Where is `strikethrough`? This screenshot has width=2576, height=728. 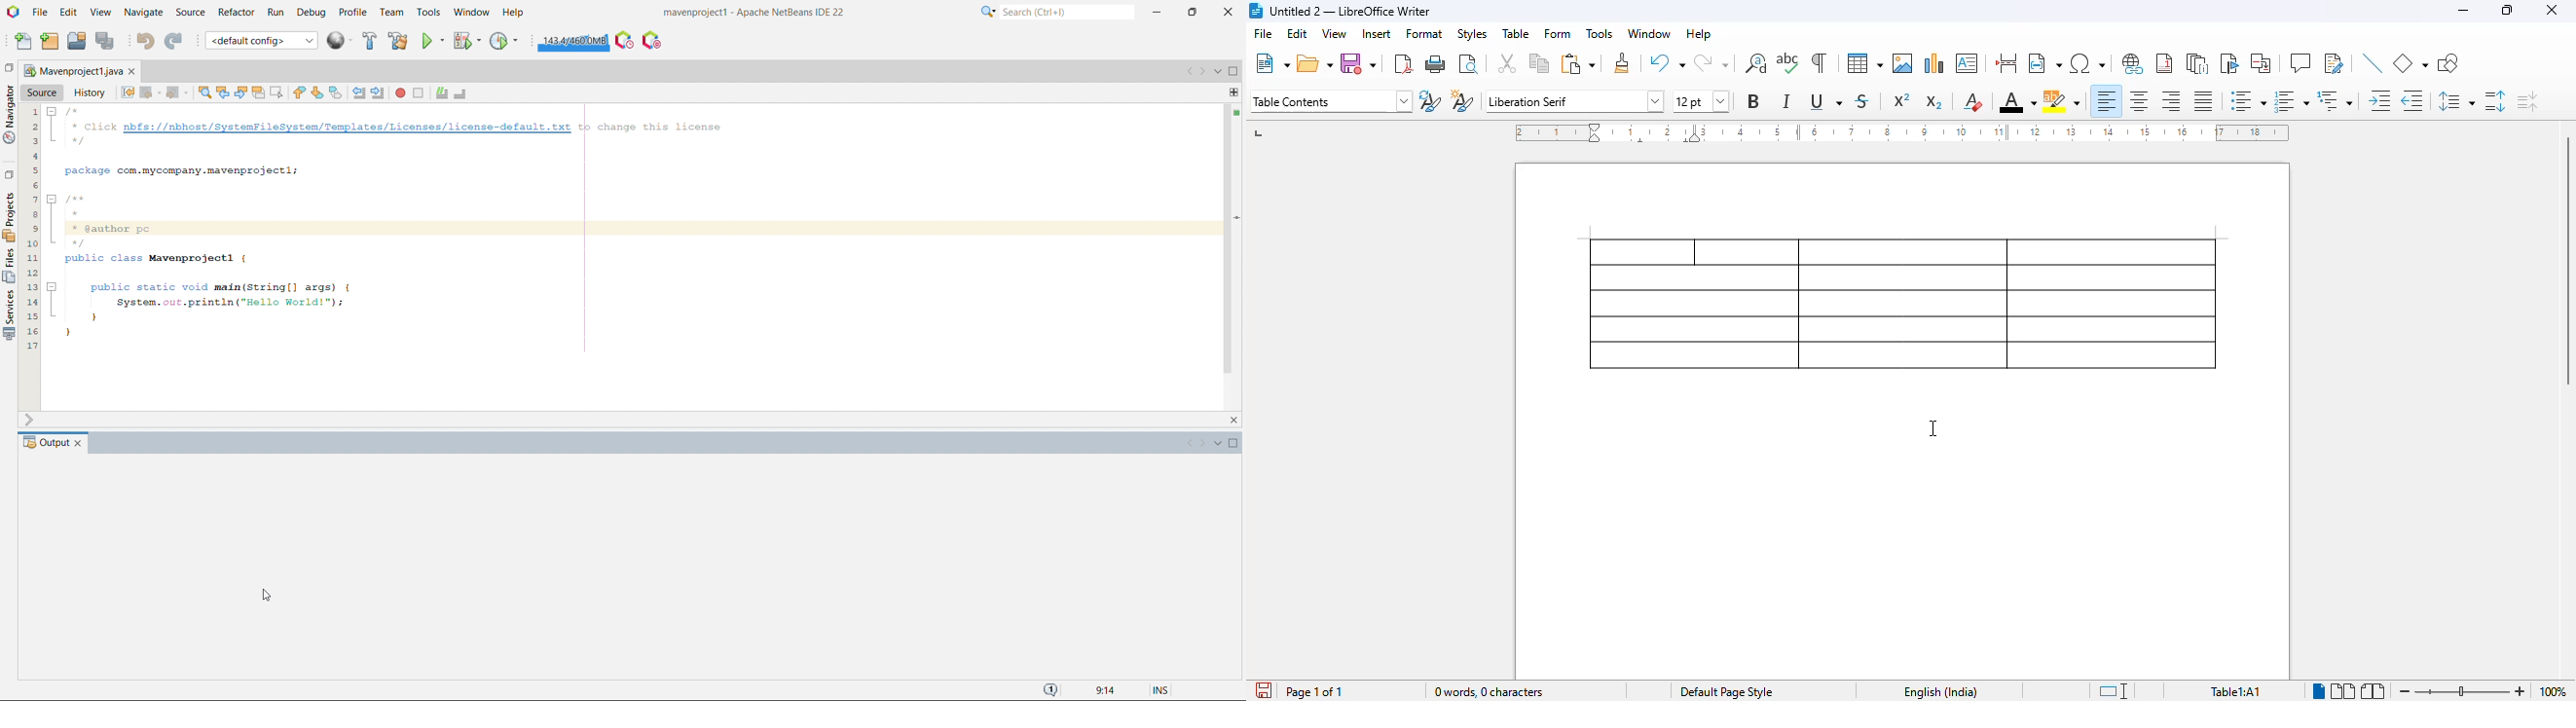 strikethrough is located at coordinates (1862, 101).